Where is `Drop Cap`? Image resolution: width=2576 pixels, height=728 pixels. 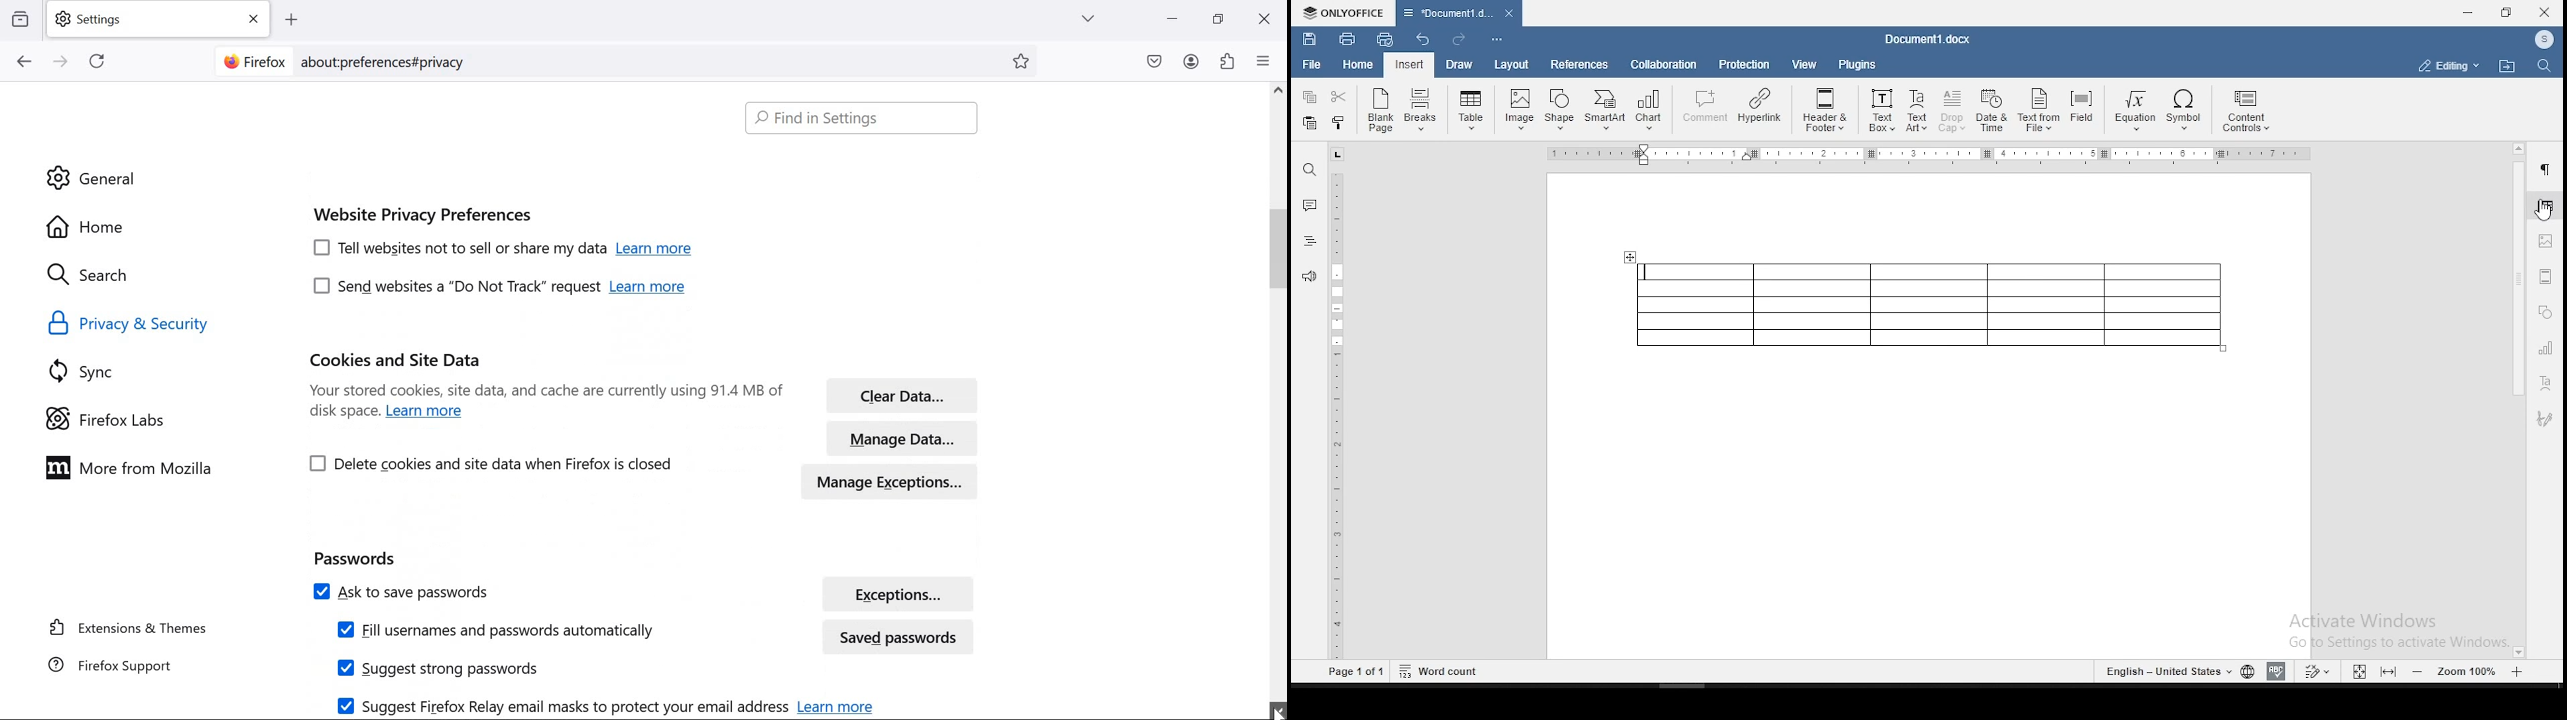
Drop Cap is located at coordinates (1953, 112).